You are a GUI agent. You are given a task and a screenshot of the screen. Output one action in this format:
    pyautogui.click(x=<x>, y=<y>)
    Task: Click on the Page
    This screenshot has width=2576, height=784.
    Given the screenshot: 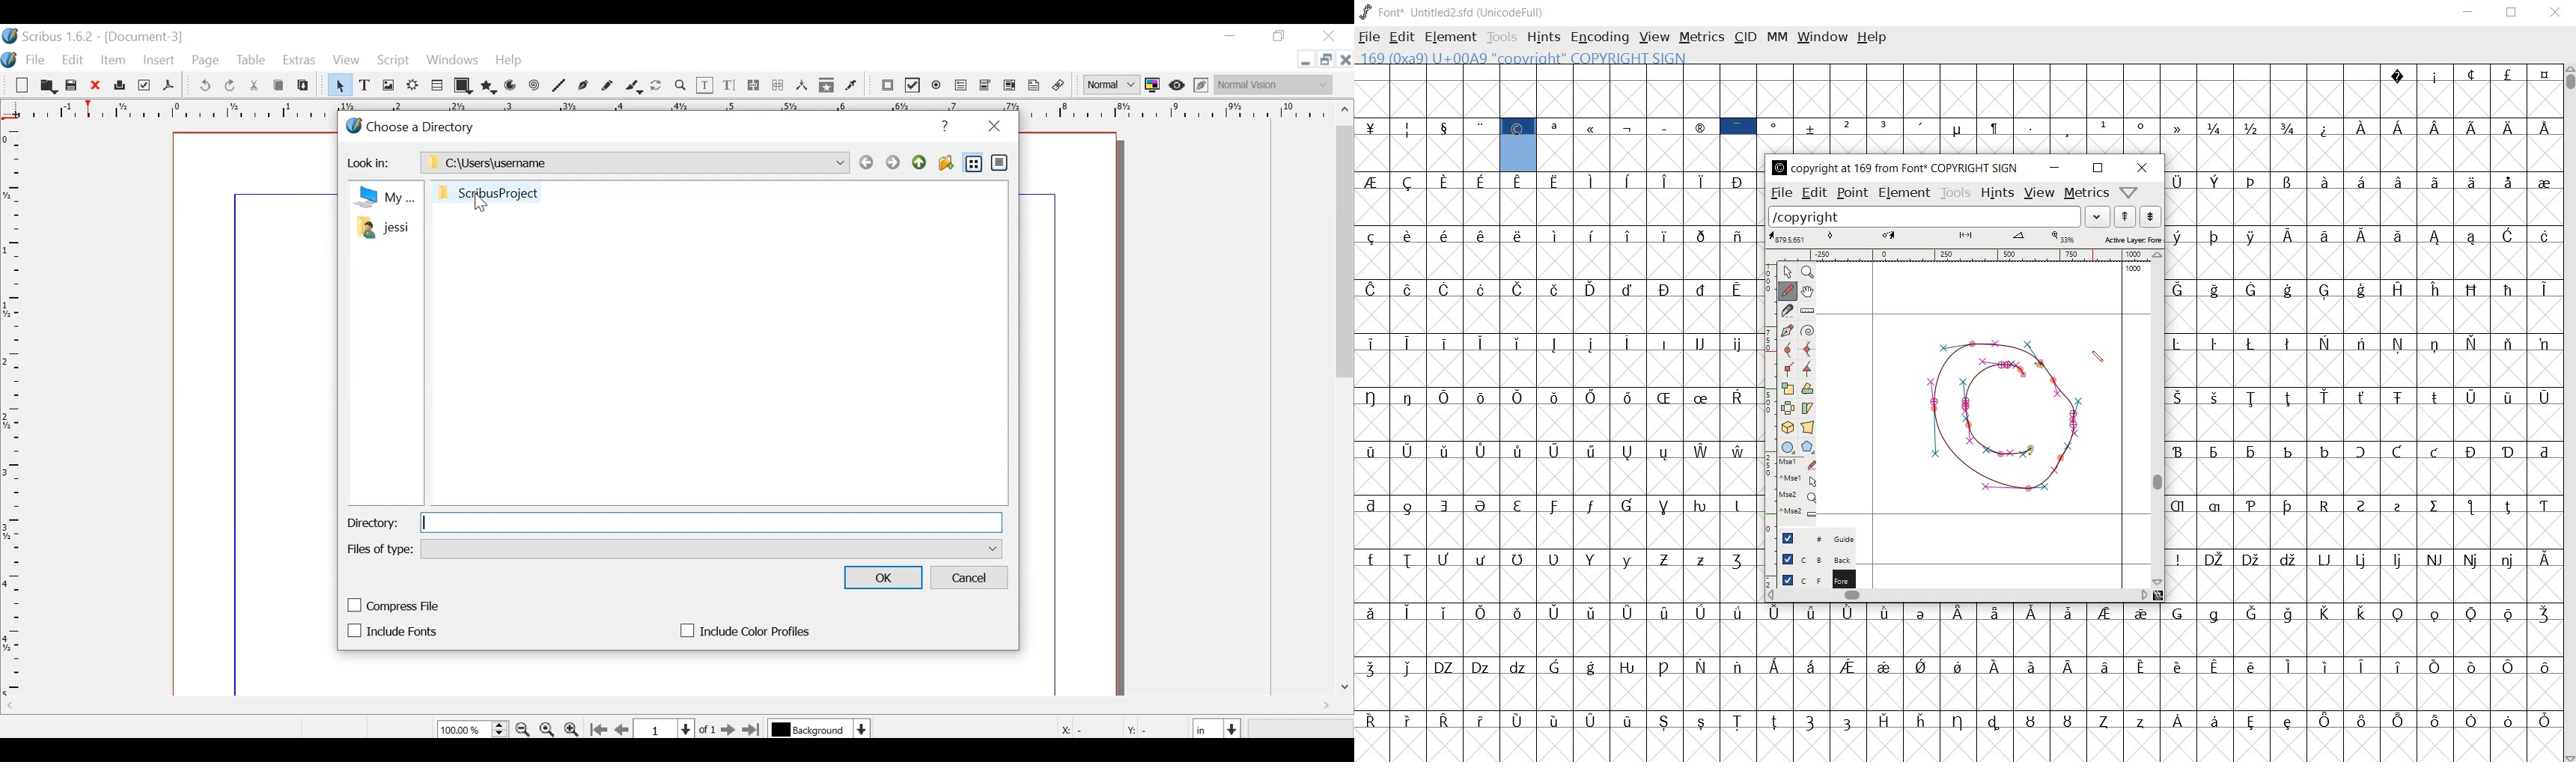 What is the action you would take?
    pyautogui.click(x=207, y=62)
    